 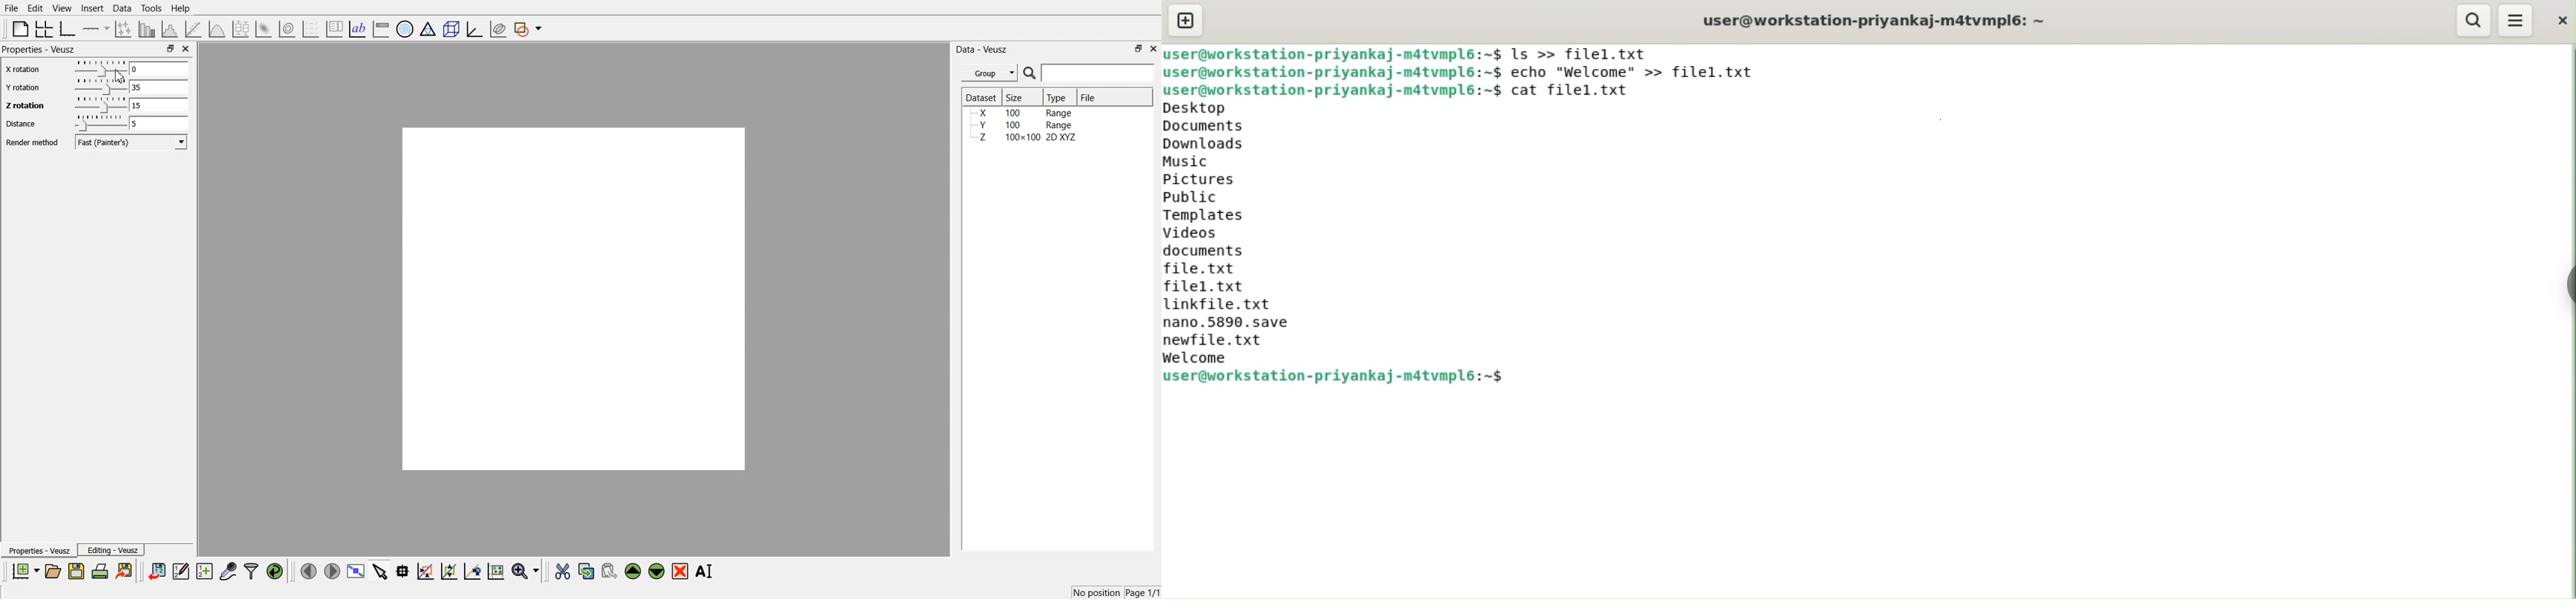 What do you see at coordinates (168, 30) in the screenshot?
I see `Histogram of dataset` at bounding box center [168, 30].